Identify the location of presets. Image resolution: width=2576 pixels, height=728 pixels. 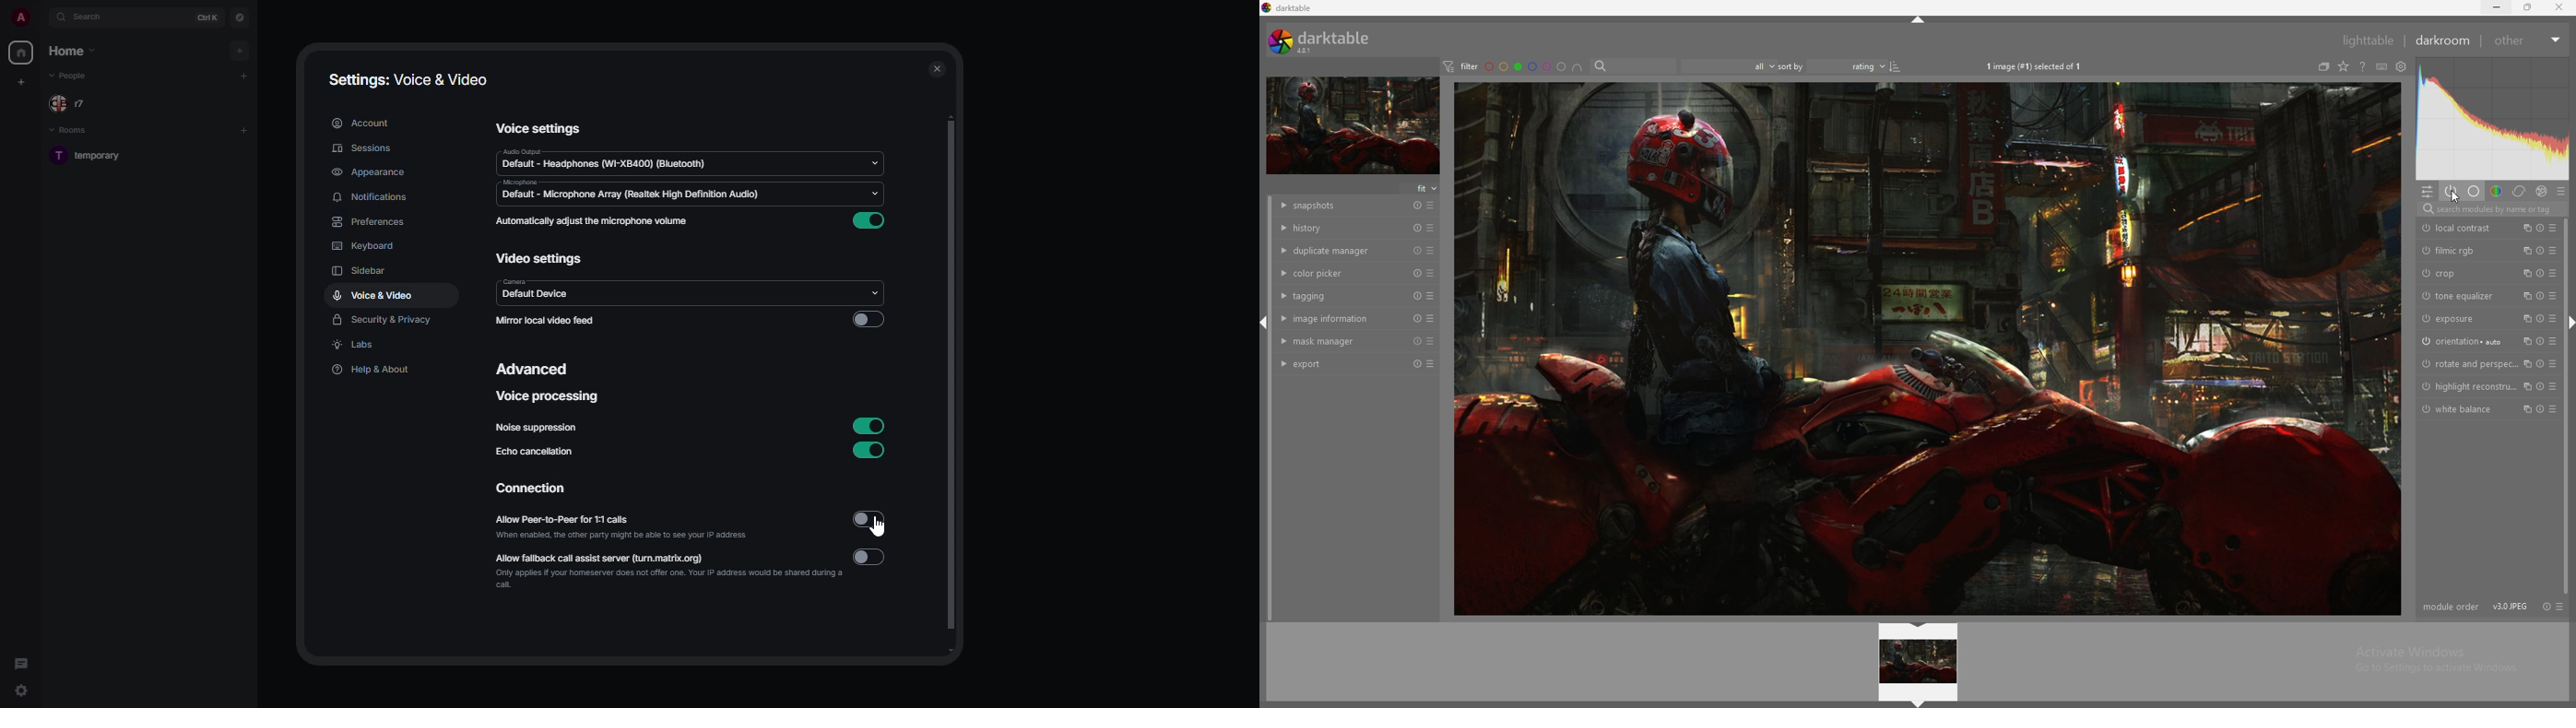
(2553, 228).